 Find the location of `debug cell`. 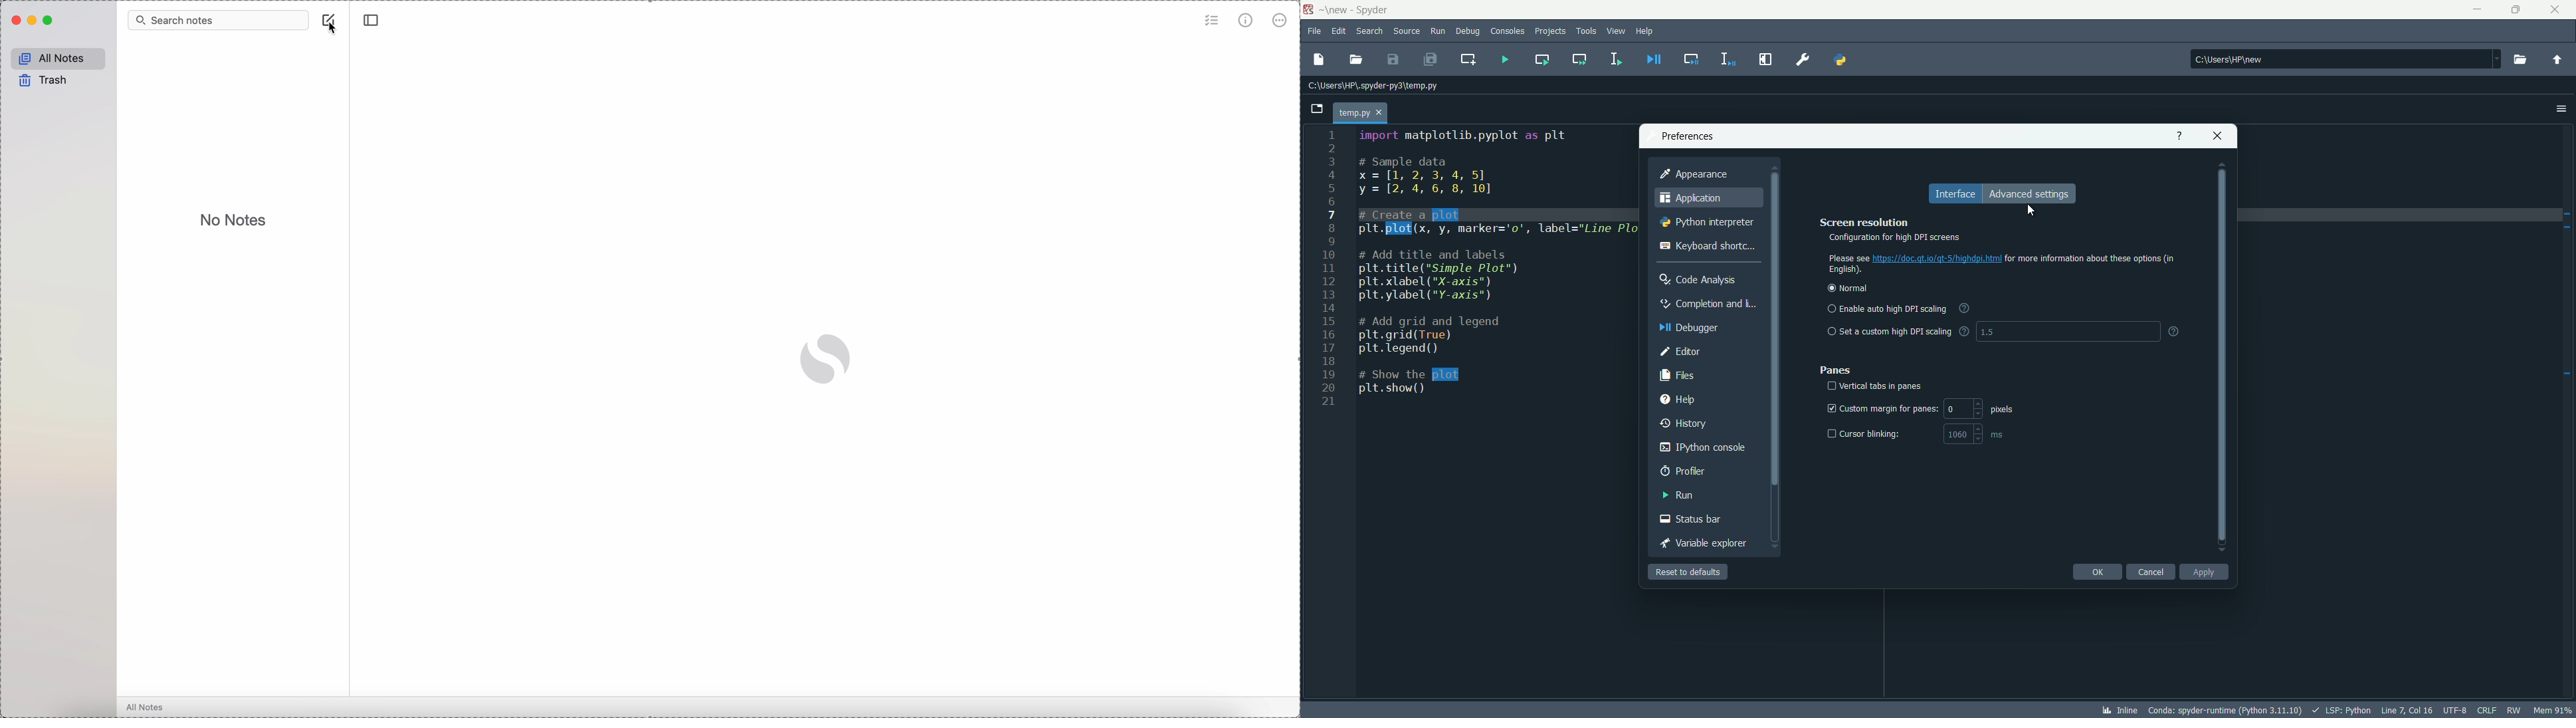

debug cell is located at coordinates (1690, 60).